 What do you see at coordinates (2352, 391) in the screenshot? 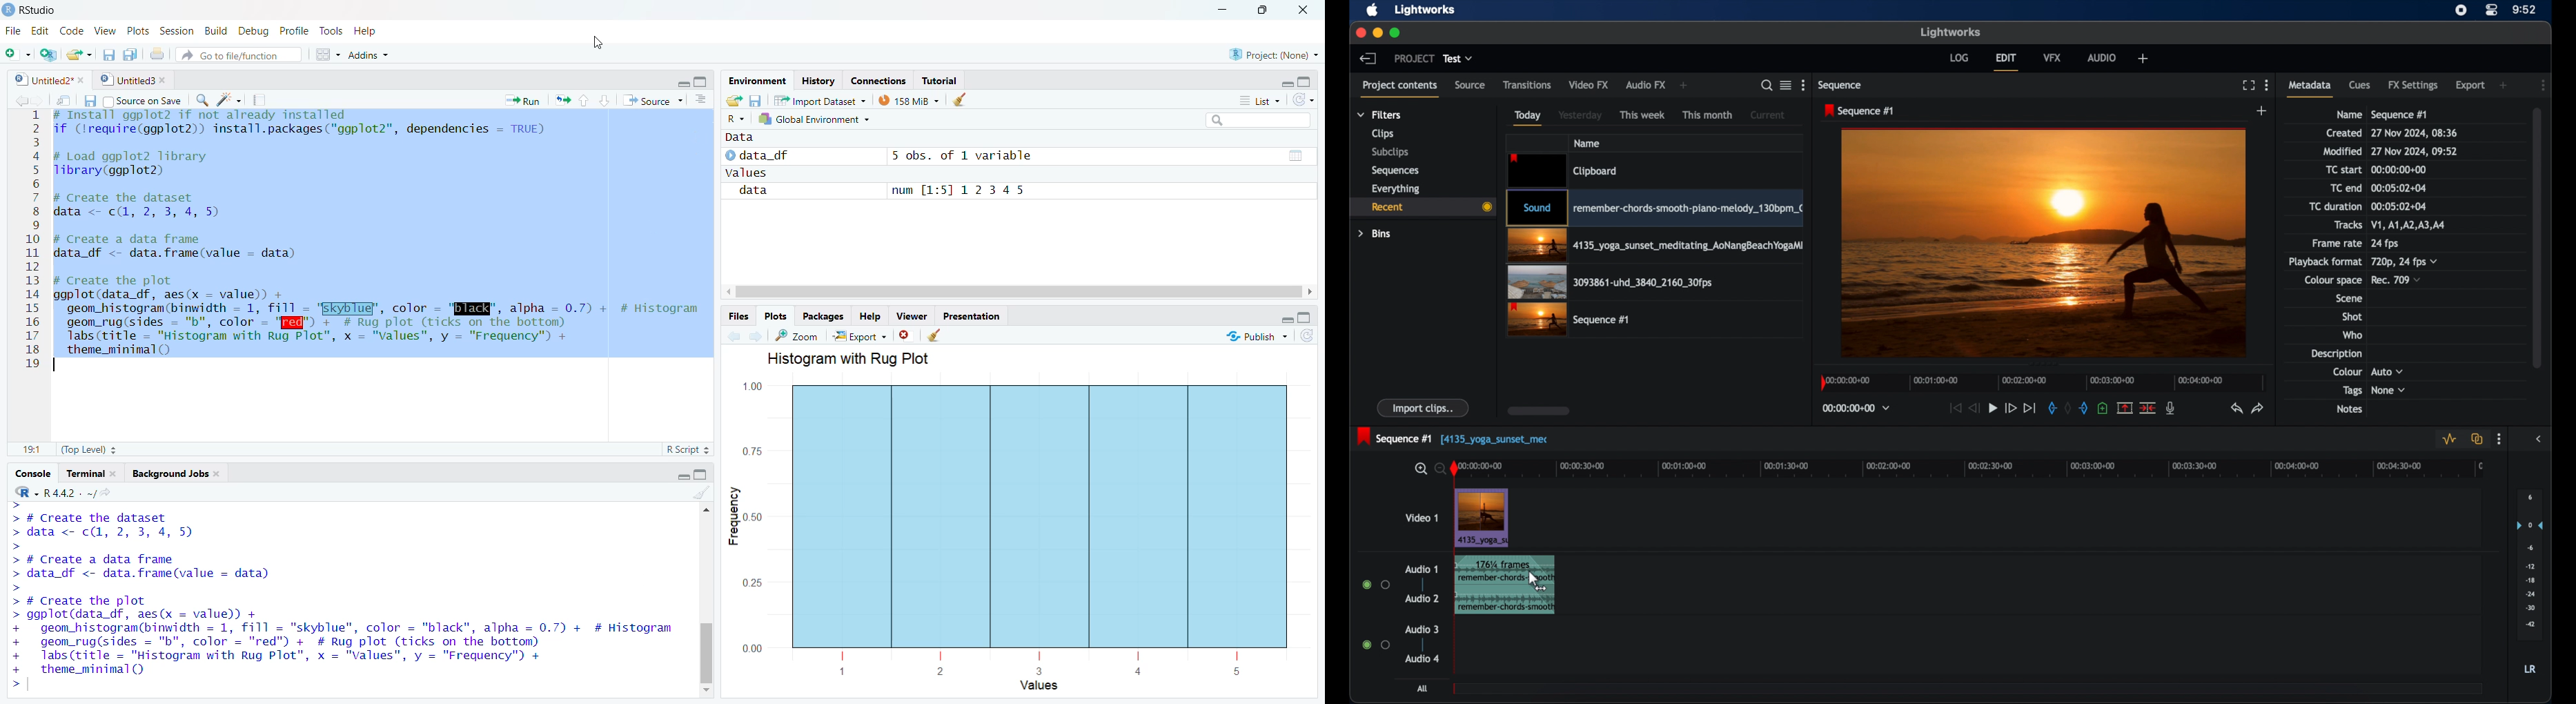
I see `tags` at bounding box center [2352, 391].